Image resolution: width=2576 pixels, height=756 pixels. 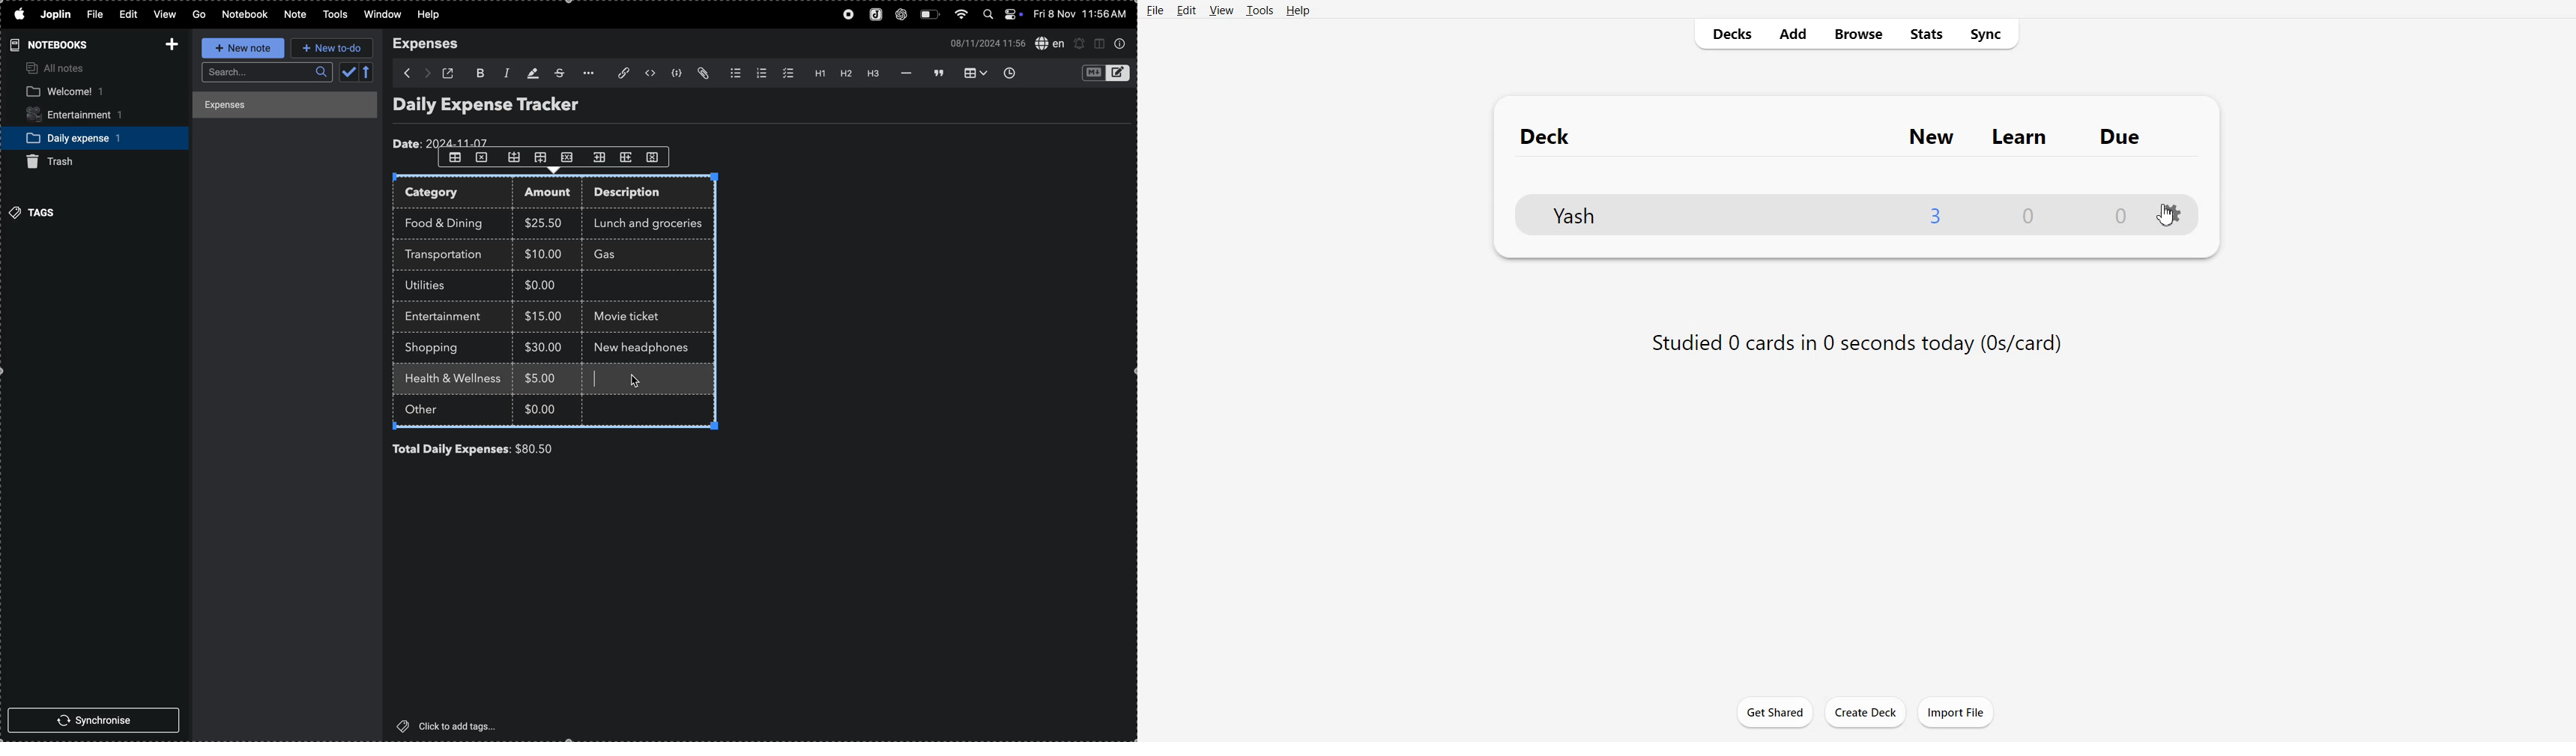 I want to click on date and time, so click(x=1082, y=14).